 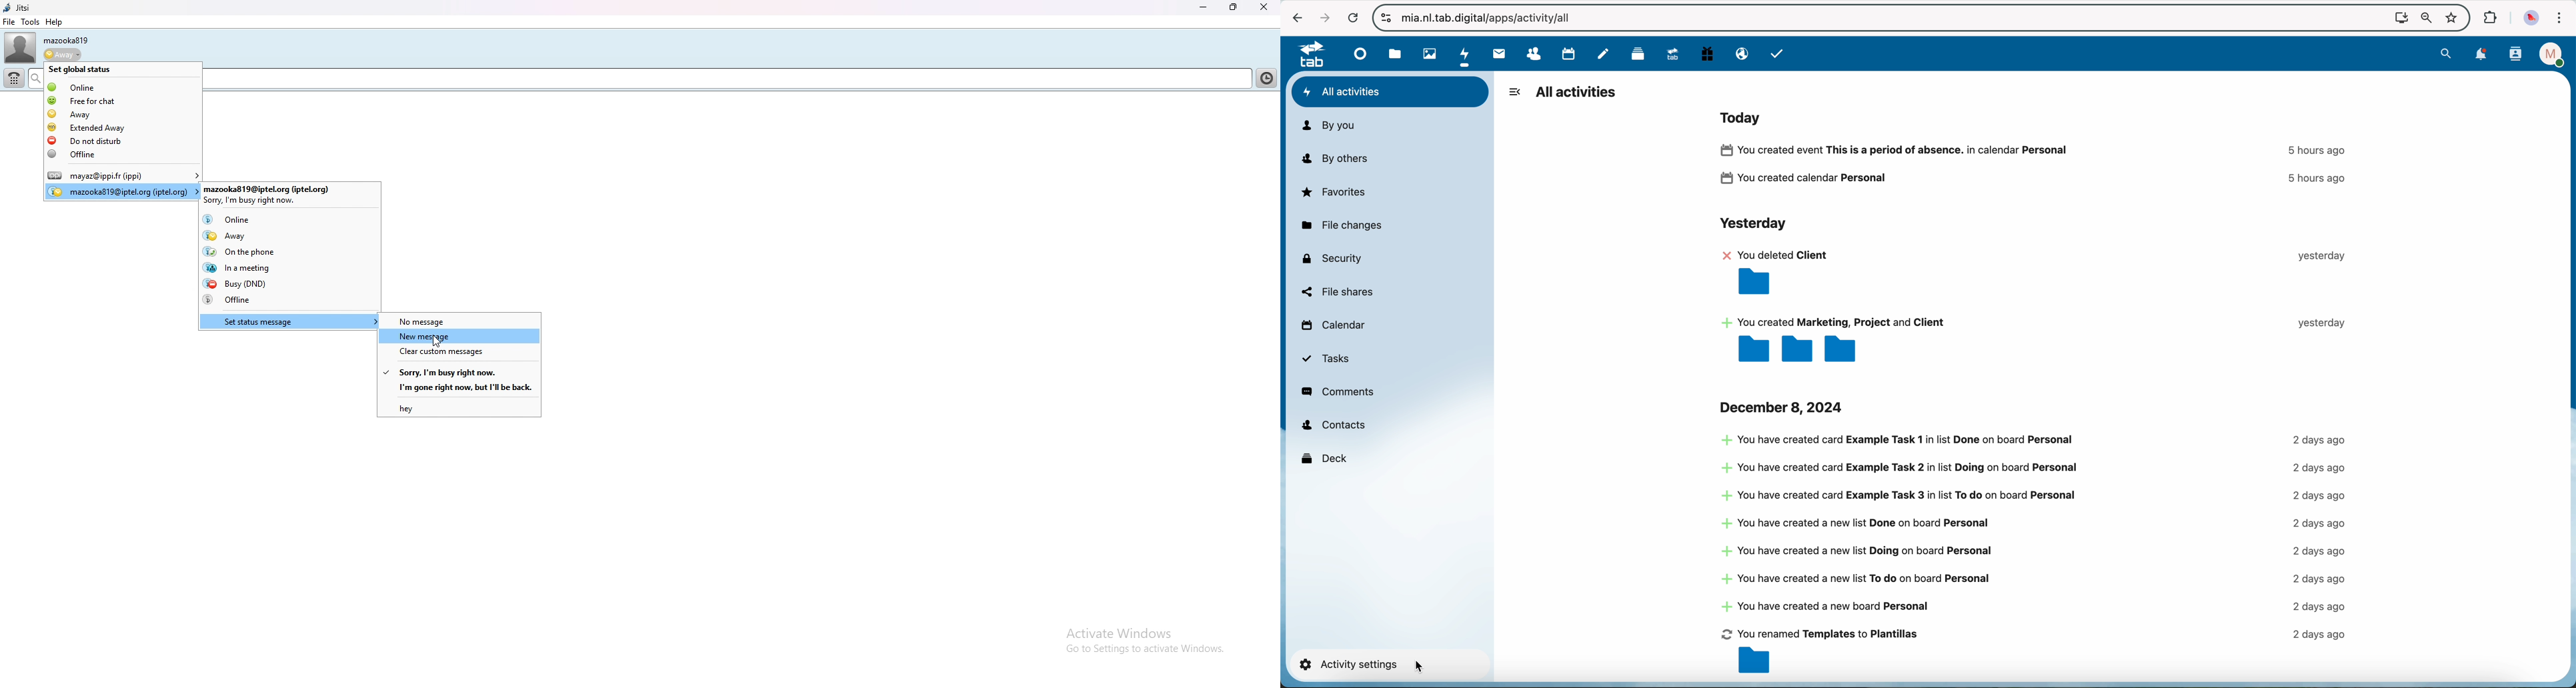 What do you see at coordinates (1131, 642) in the screenshot?
I see `active wwindows go to settings to achieve windows` at bounding box center [1131, 642].